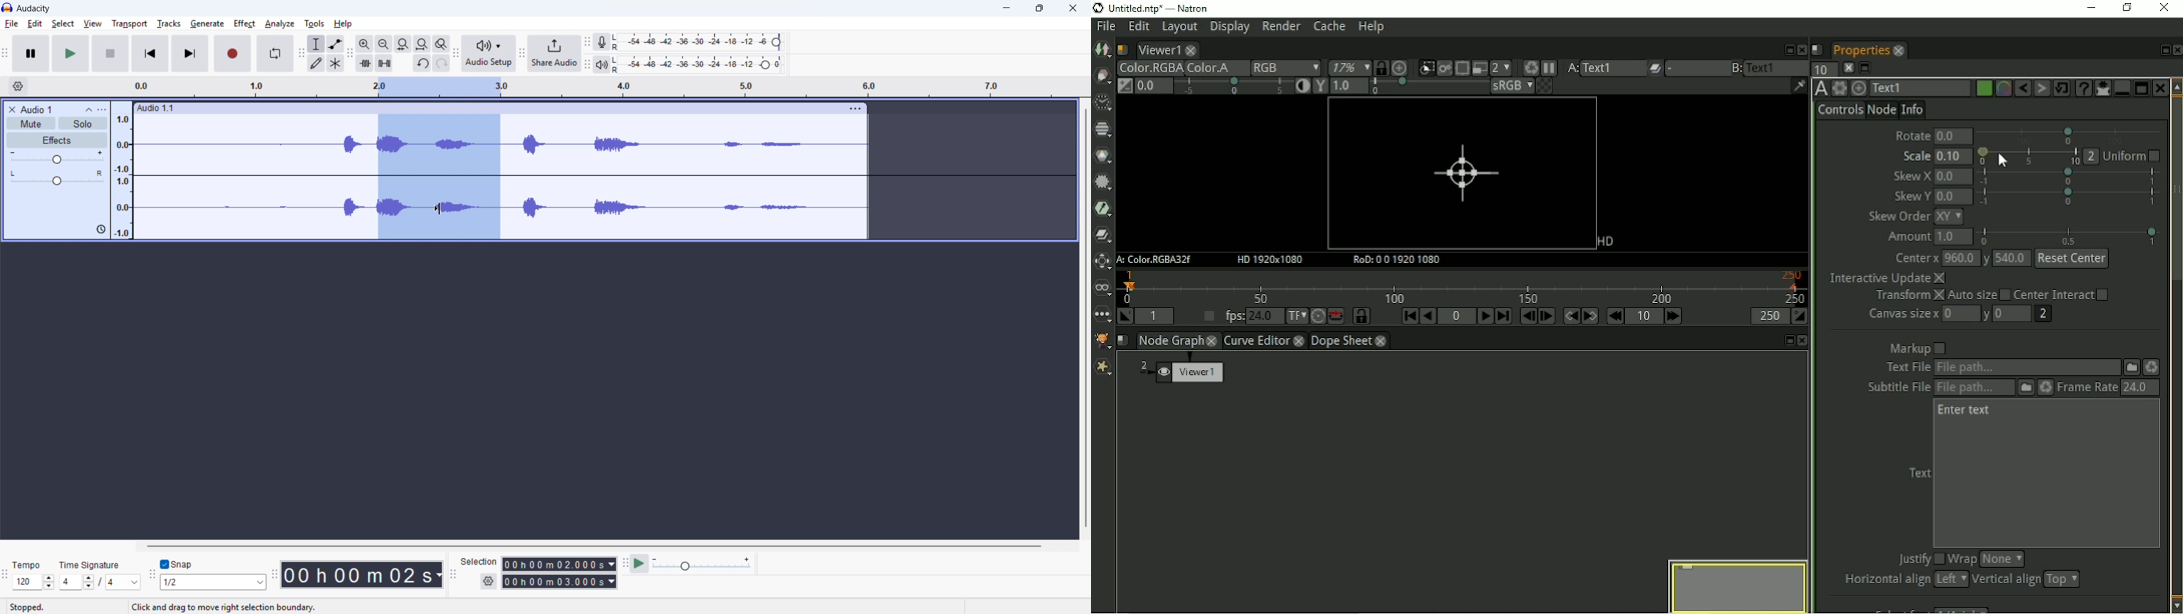  What do you see at coordinates (1504, 317) in the screenshot?
I see `Last frame` at bounding box center [1504, 317].